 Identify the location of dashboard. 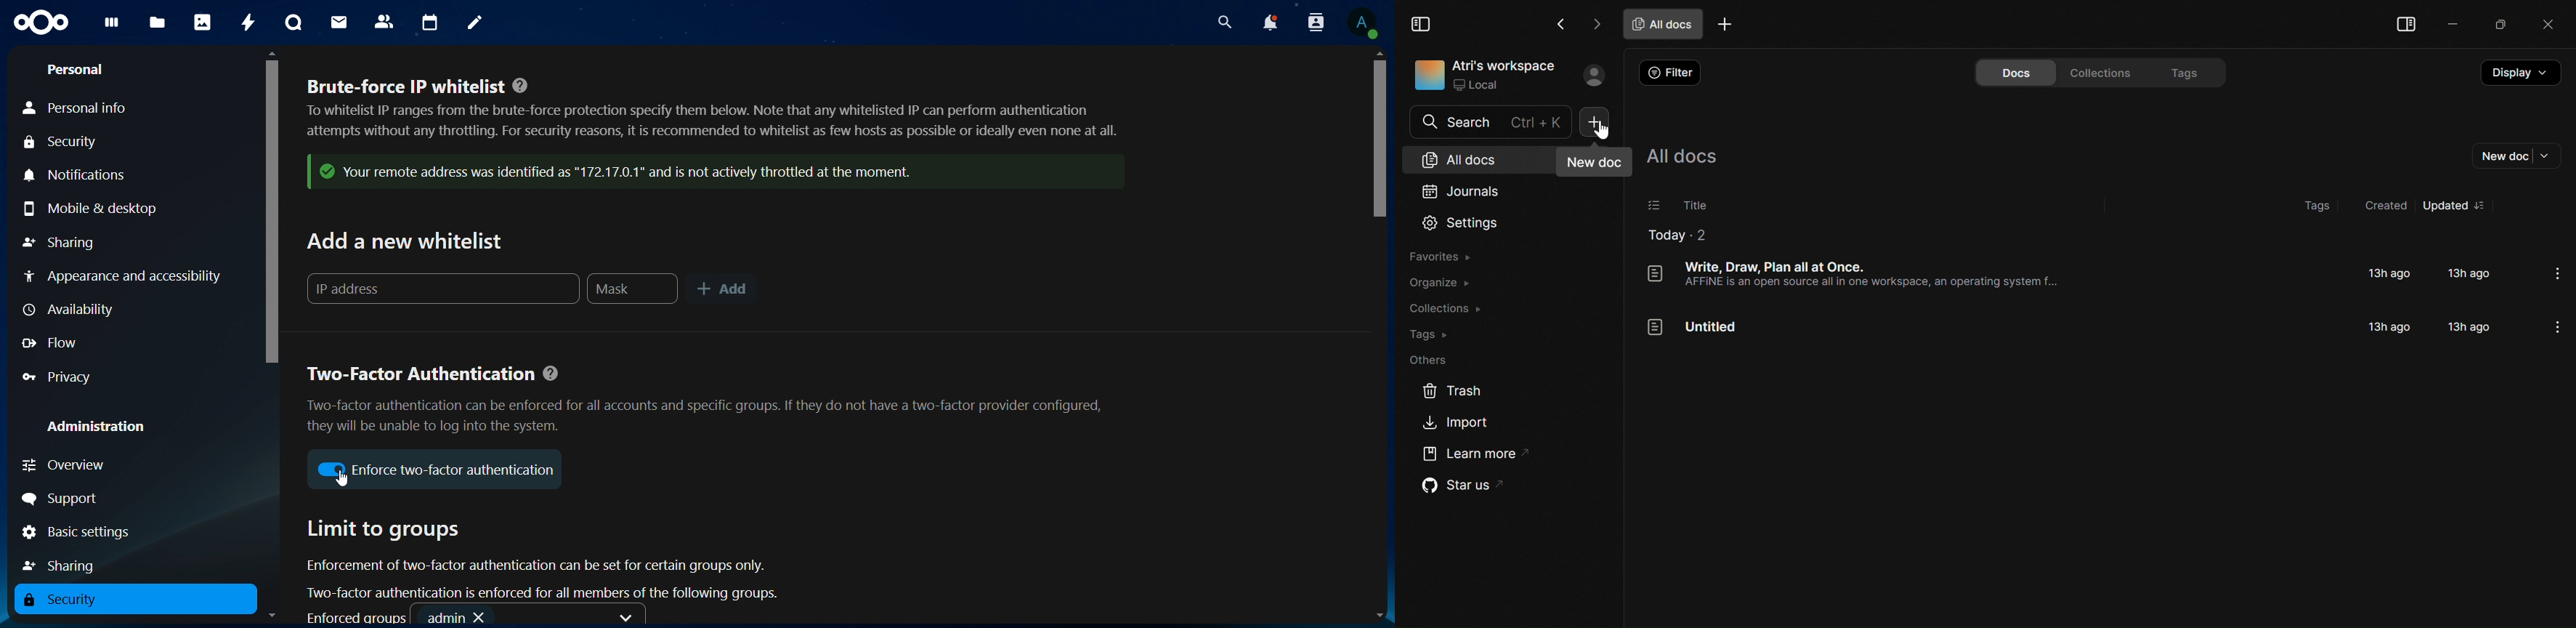
(112, 26).